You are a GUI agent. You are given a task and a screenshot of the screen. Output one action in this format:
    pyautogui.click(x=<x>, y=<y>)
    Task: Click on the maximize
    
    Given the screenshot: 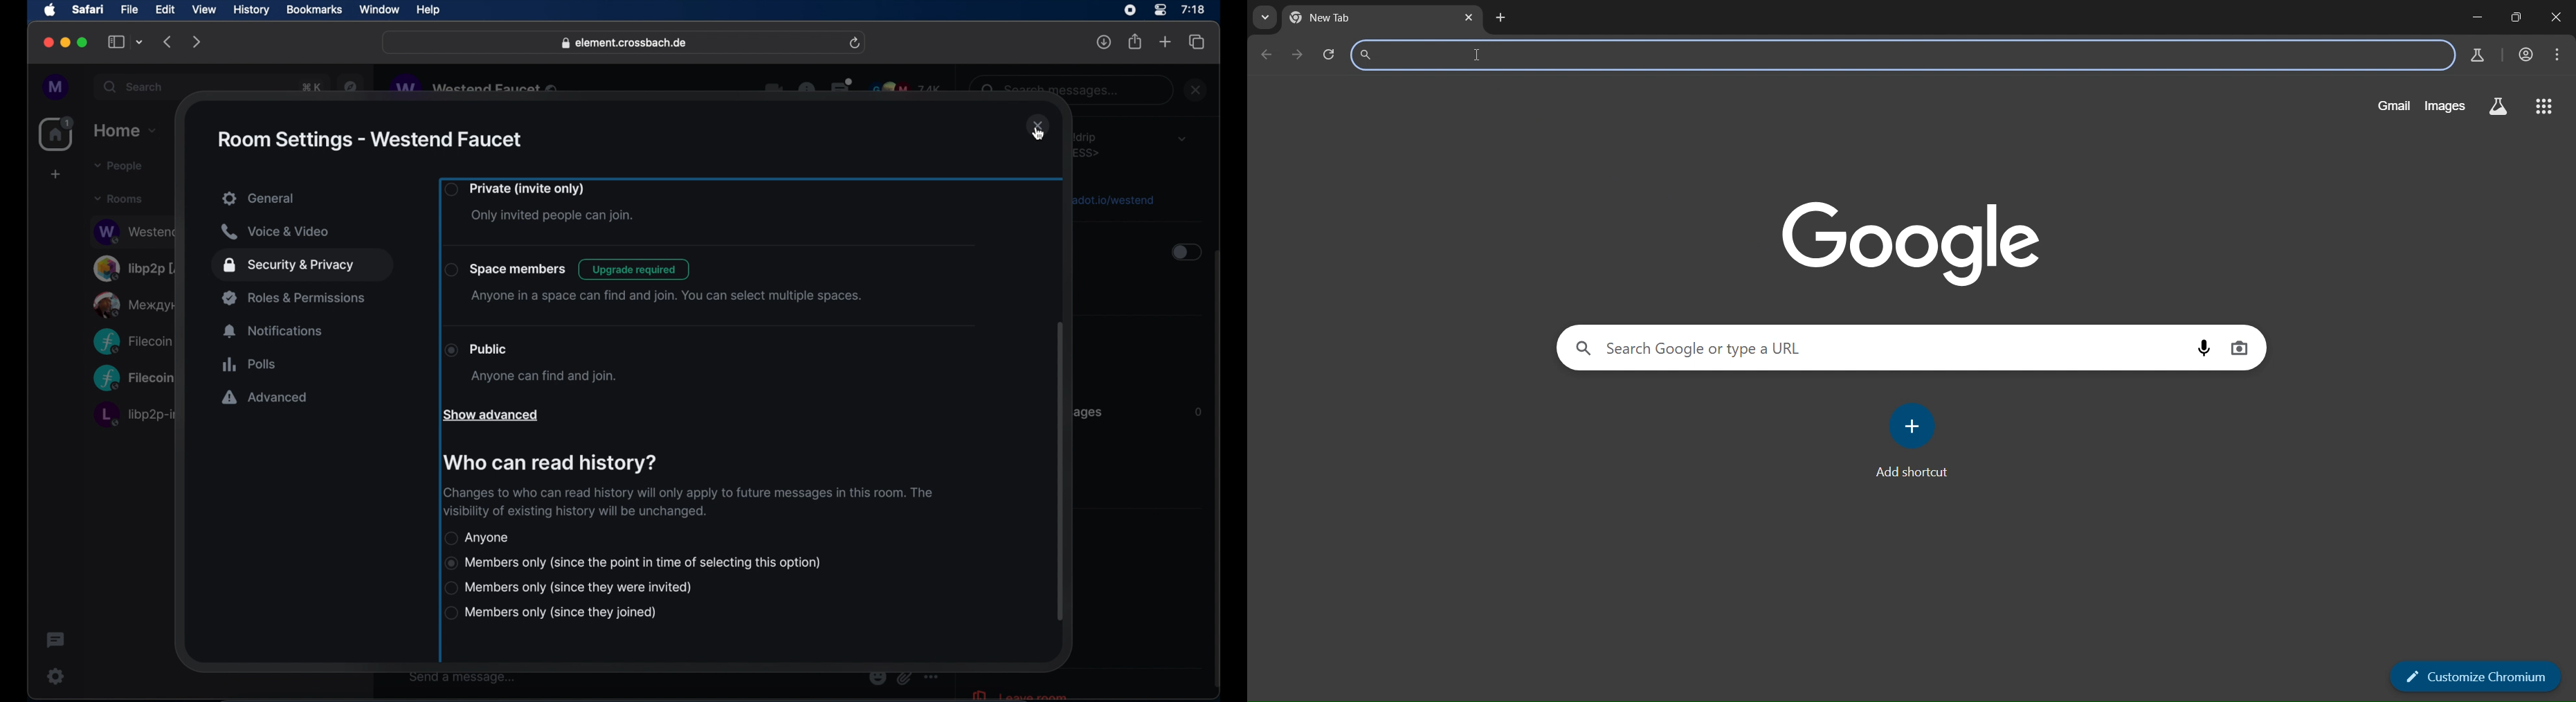 What is the action you would take?
    pyautogui.click(x=84, y=42)
    